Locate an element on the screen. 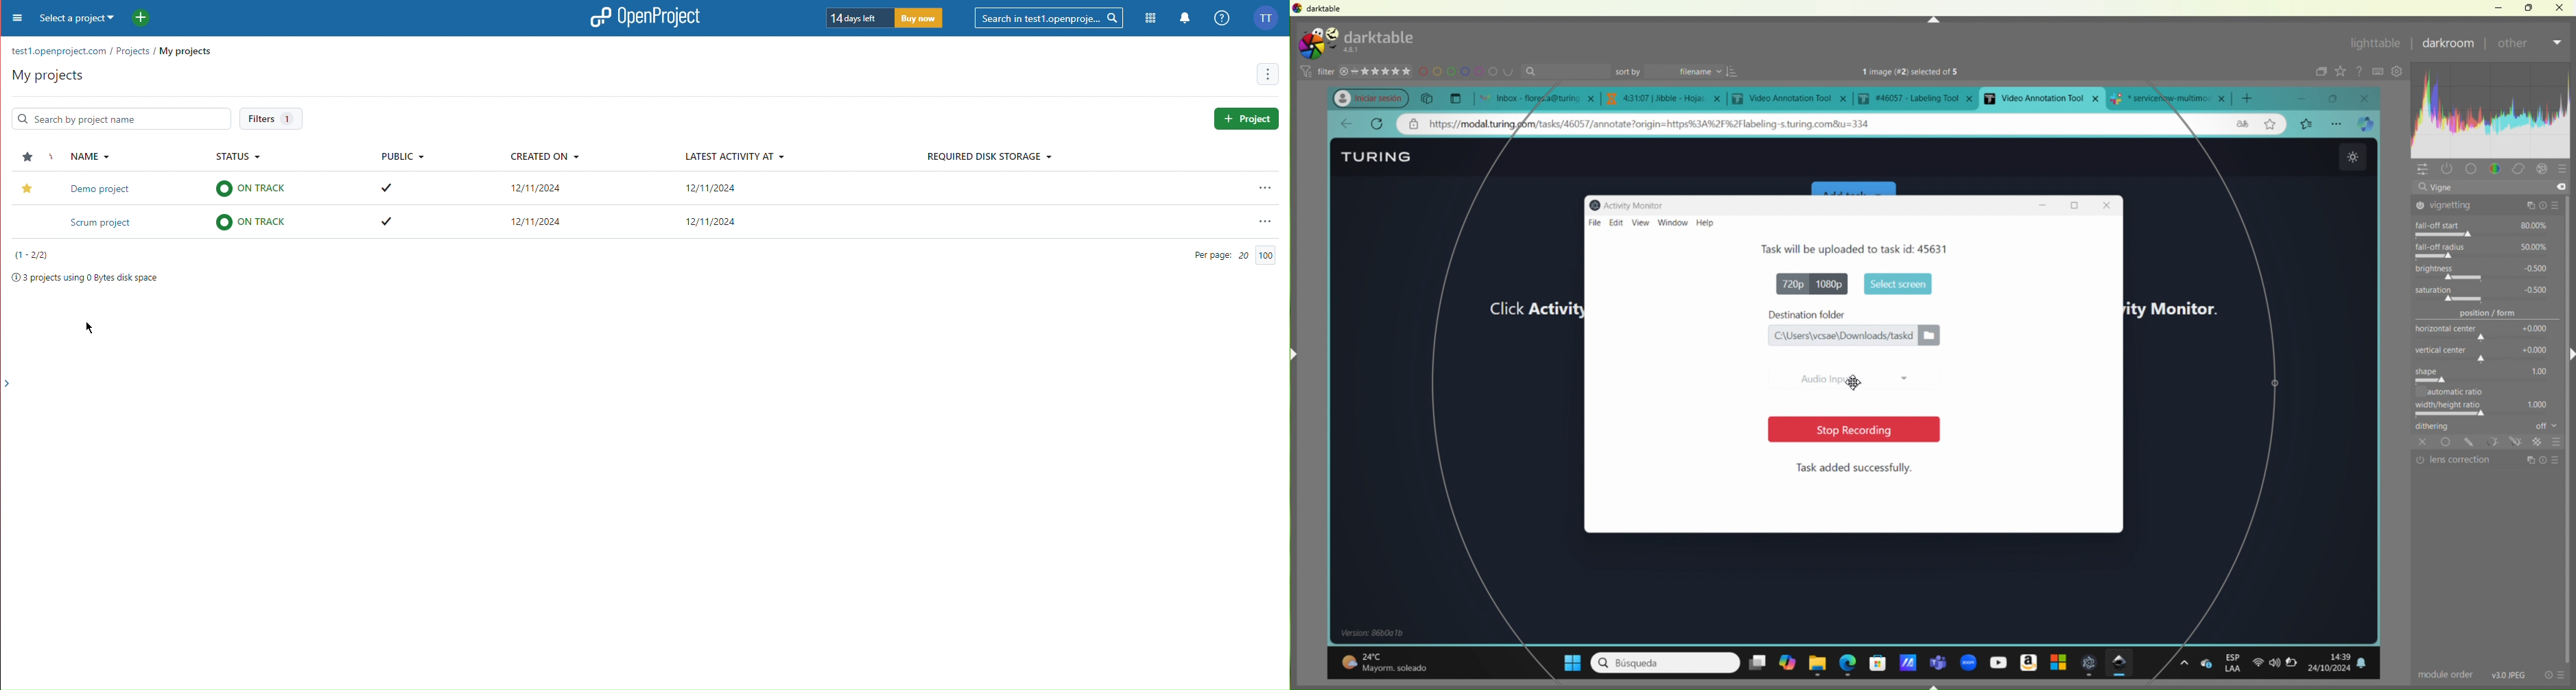 The height and width of the screenshot is (700, 2576). star page is located at coordinates (2269, 126).